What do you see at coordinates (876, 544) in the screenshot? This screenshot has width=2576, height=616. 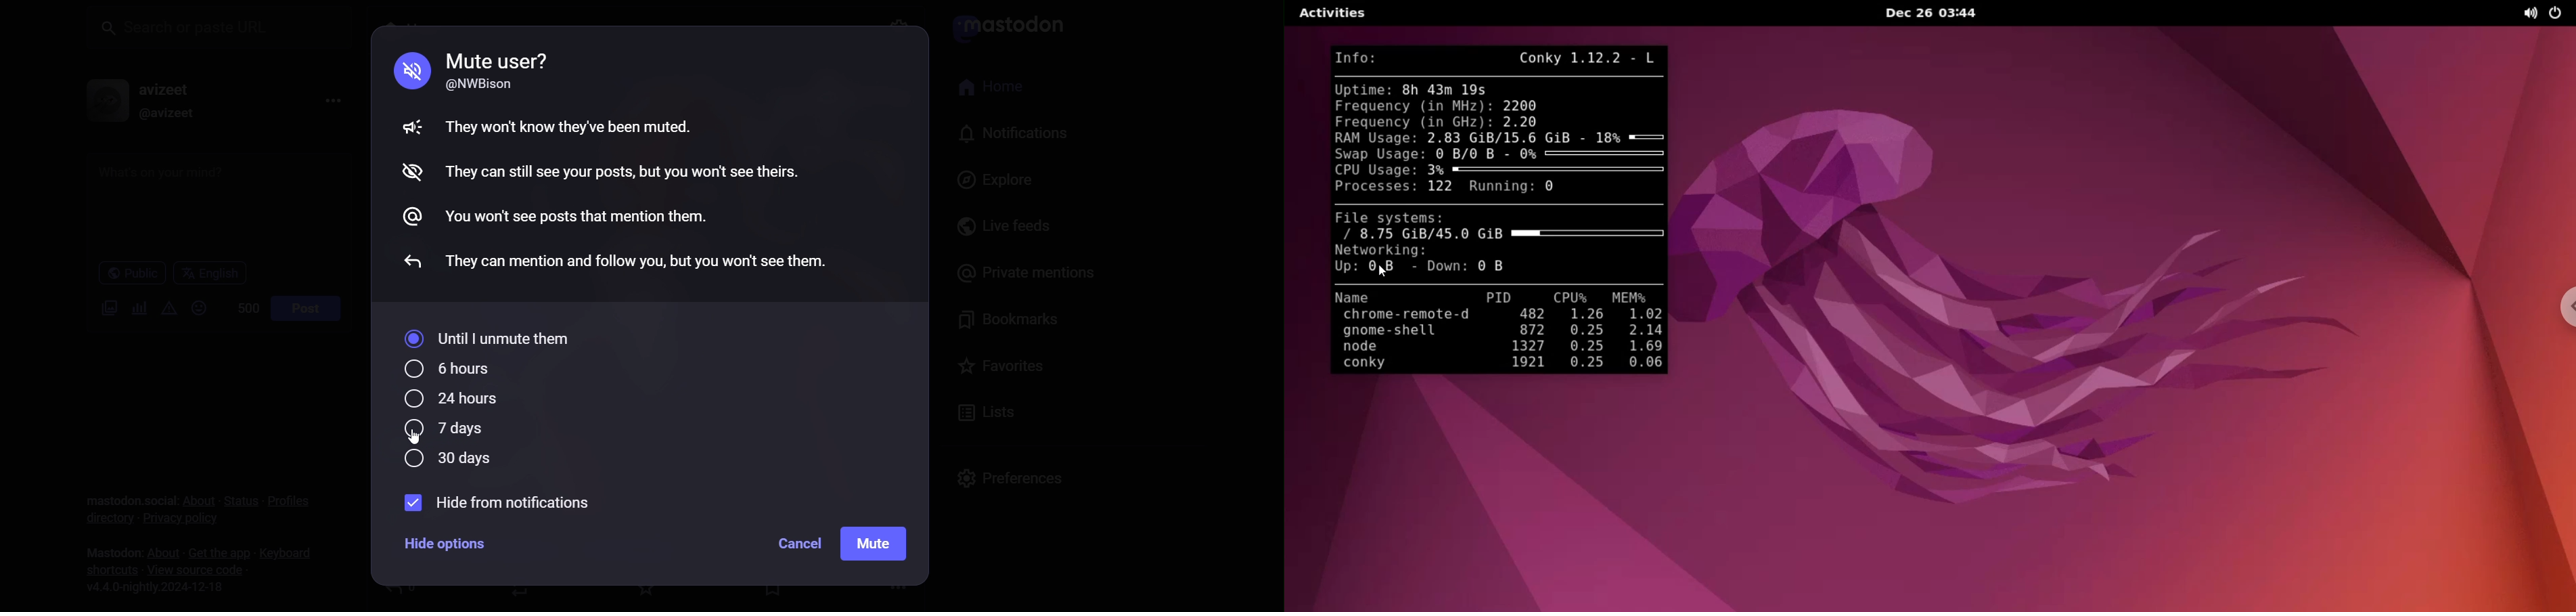 I see `mute` at bounding box center [876, 544].